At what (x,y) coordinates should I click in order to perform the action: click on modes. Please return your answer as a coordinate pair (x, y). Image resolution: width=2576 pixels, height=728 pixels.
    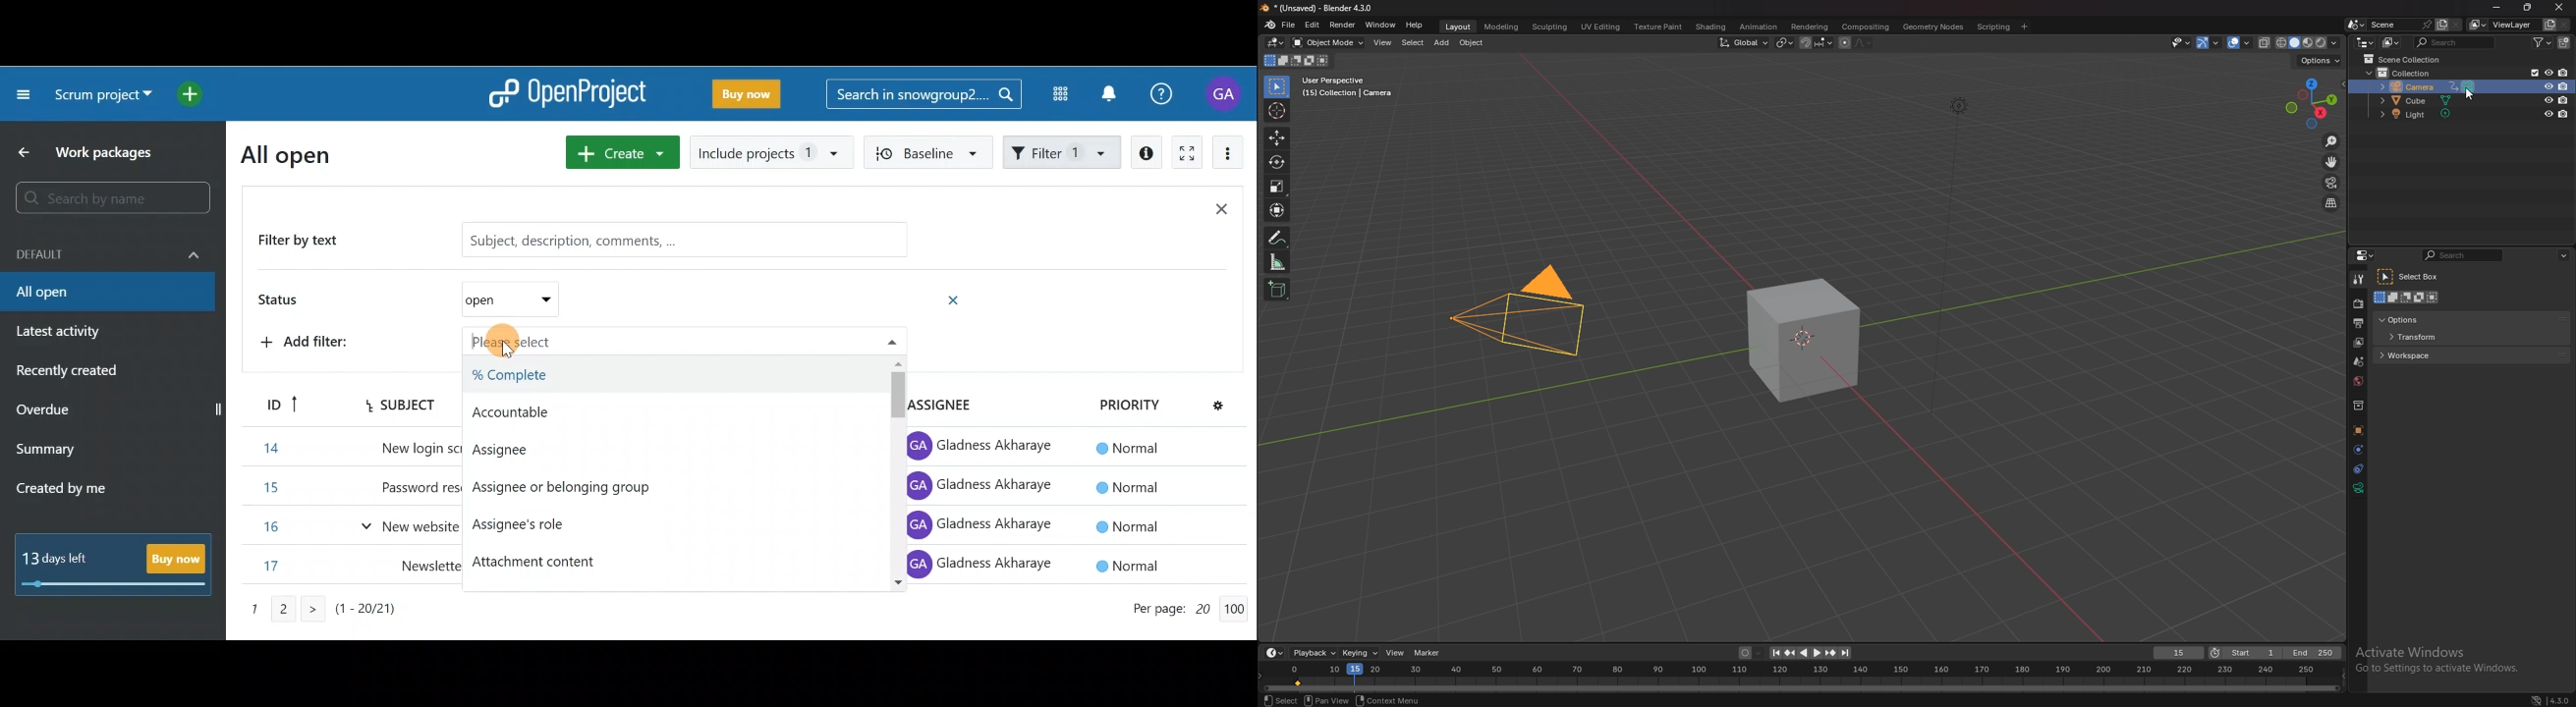
    Looking at the image, I should click on (2409, 297).